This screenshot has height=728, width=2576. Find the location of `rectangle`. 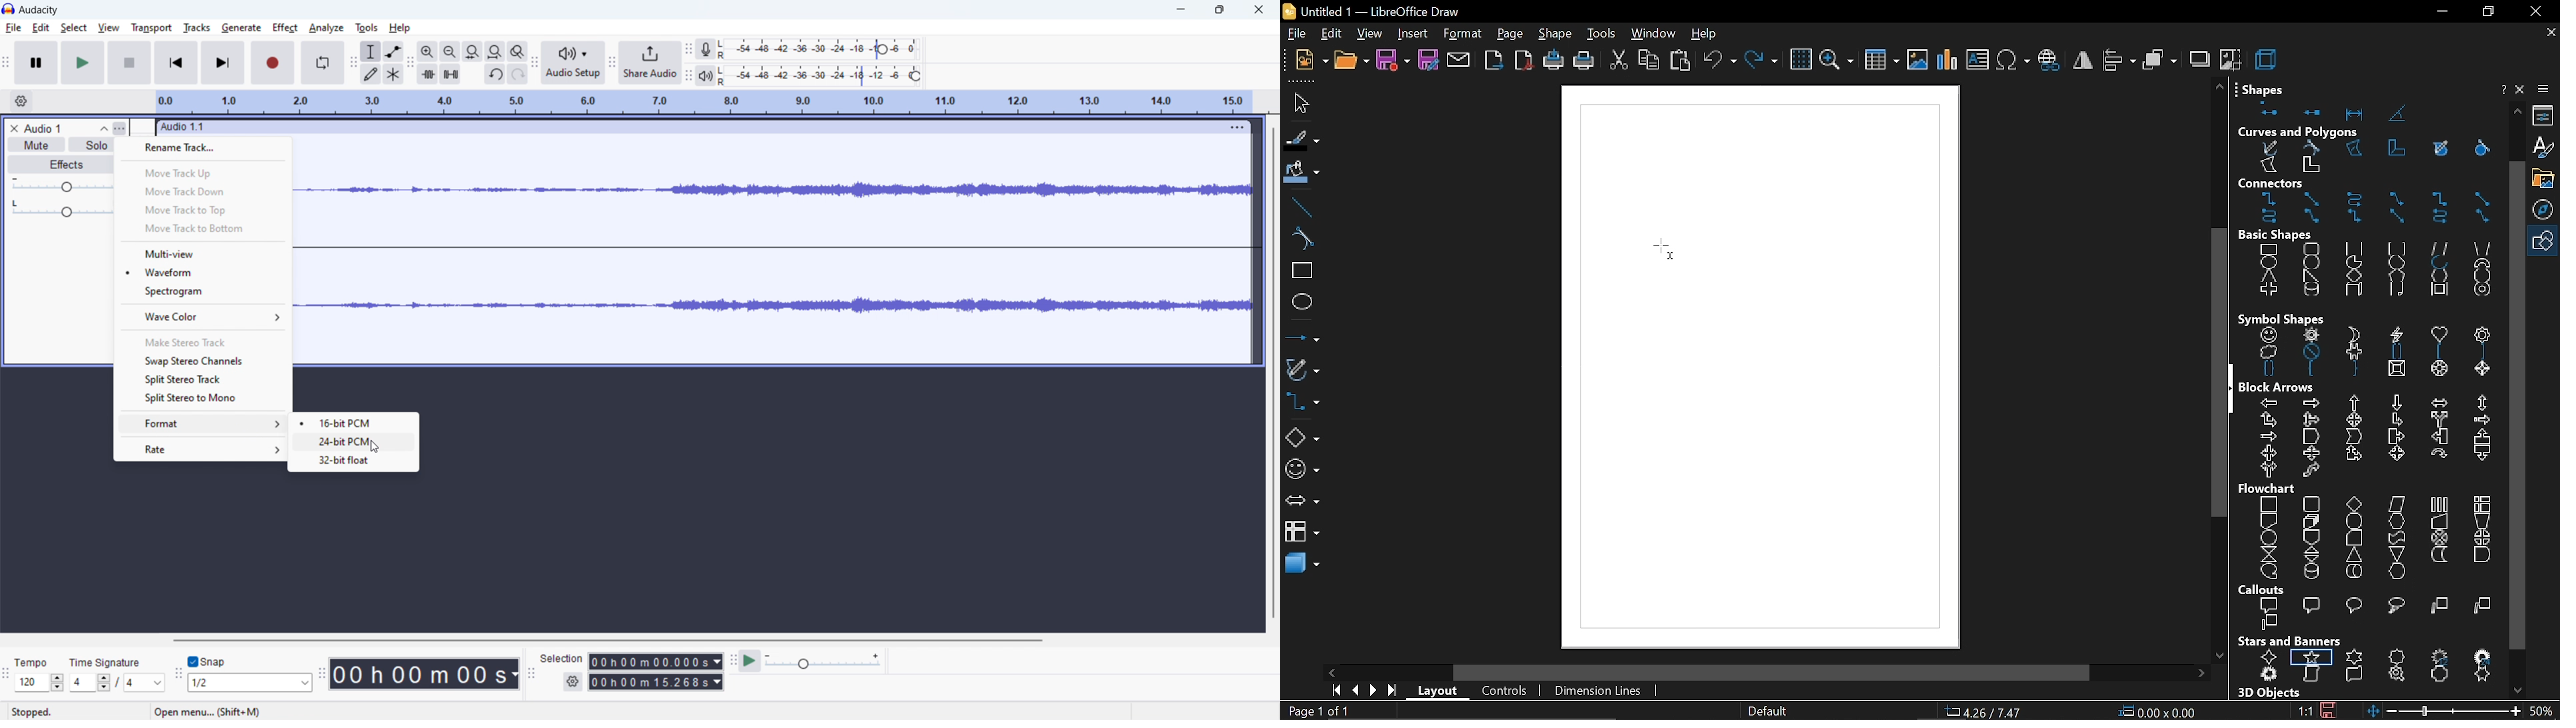

rectangle is located at coordinates (1300, 273).